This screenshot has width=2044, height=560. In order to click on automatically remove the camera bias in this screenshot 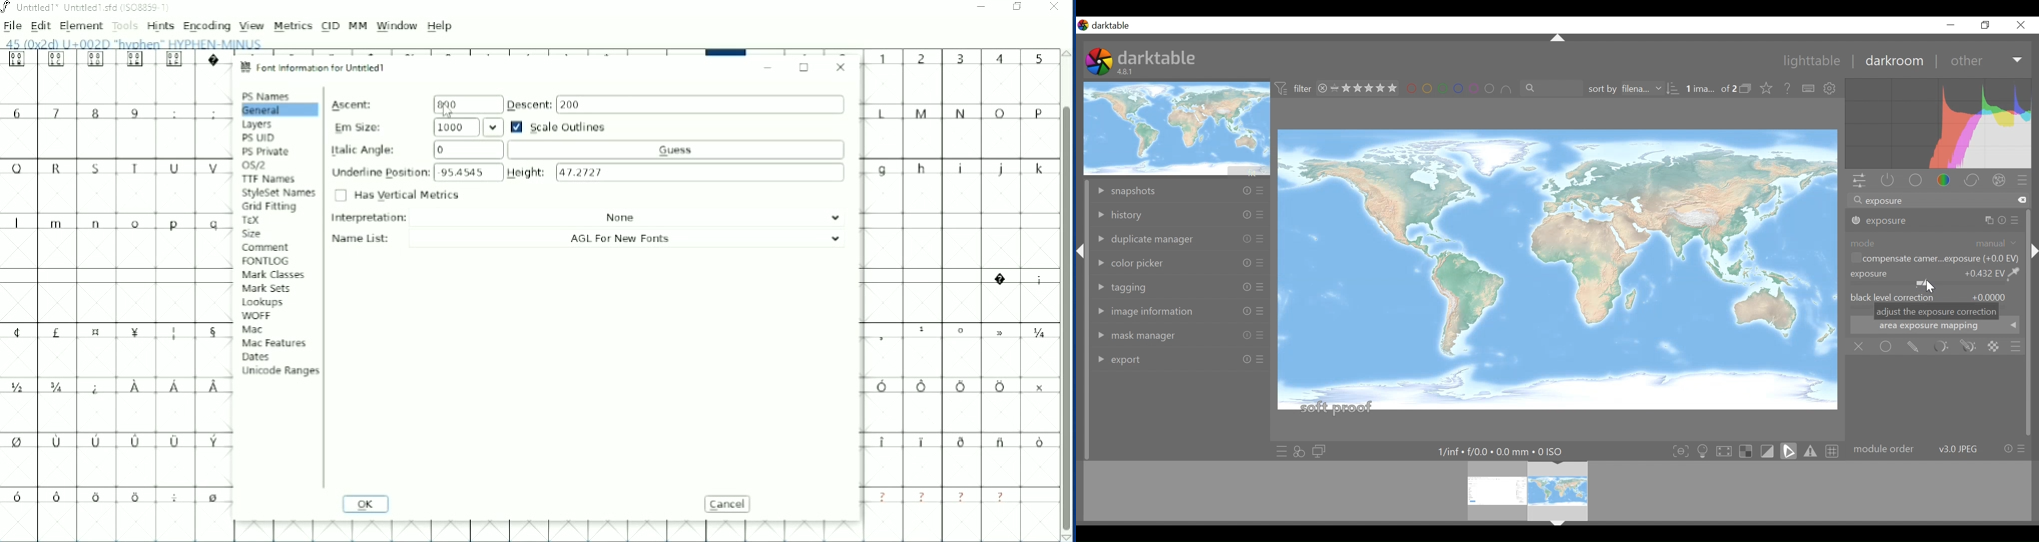, I will do `click(1934, 259)`.